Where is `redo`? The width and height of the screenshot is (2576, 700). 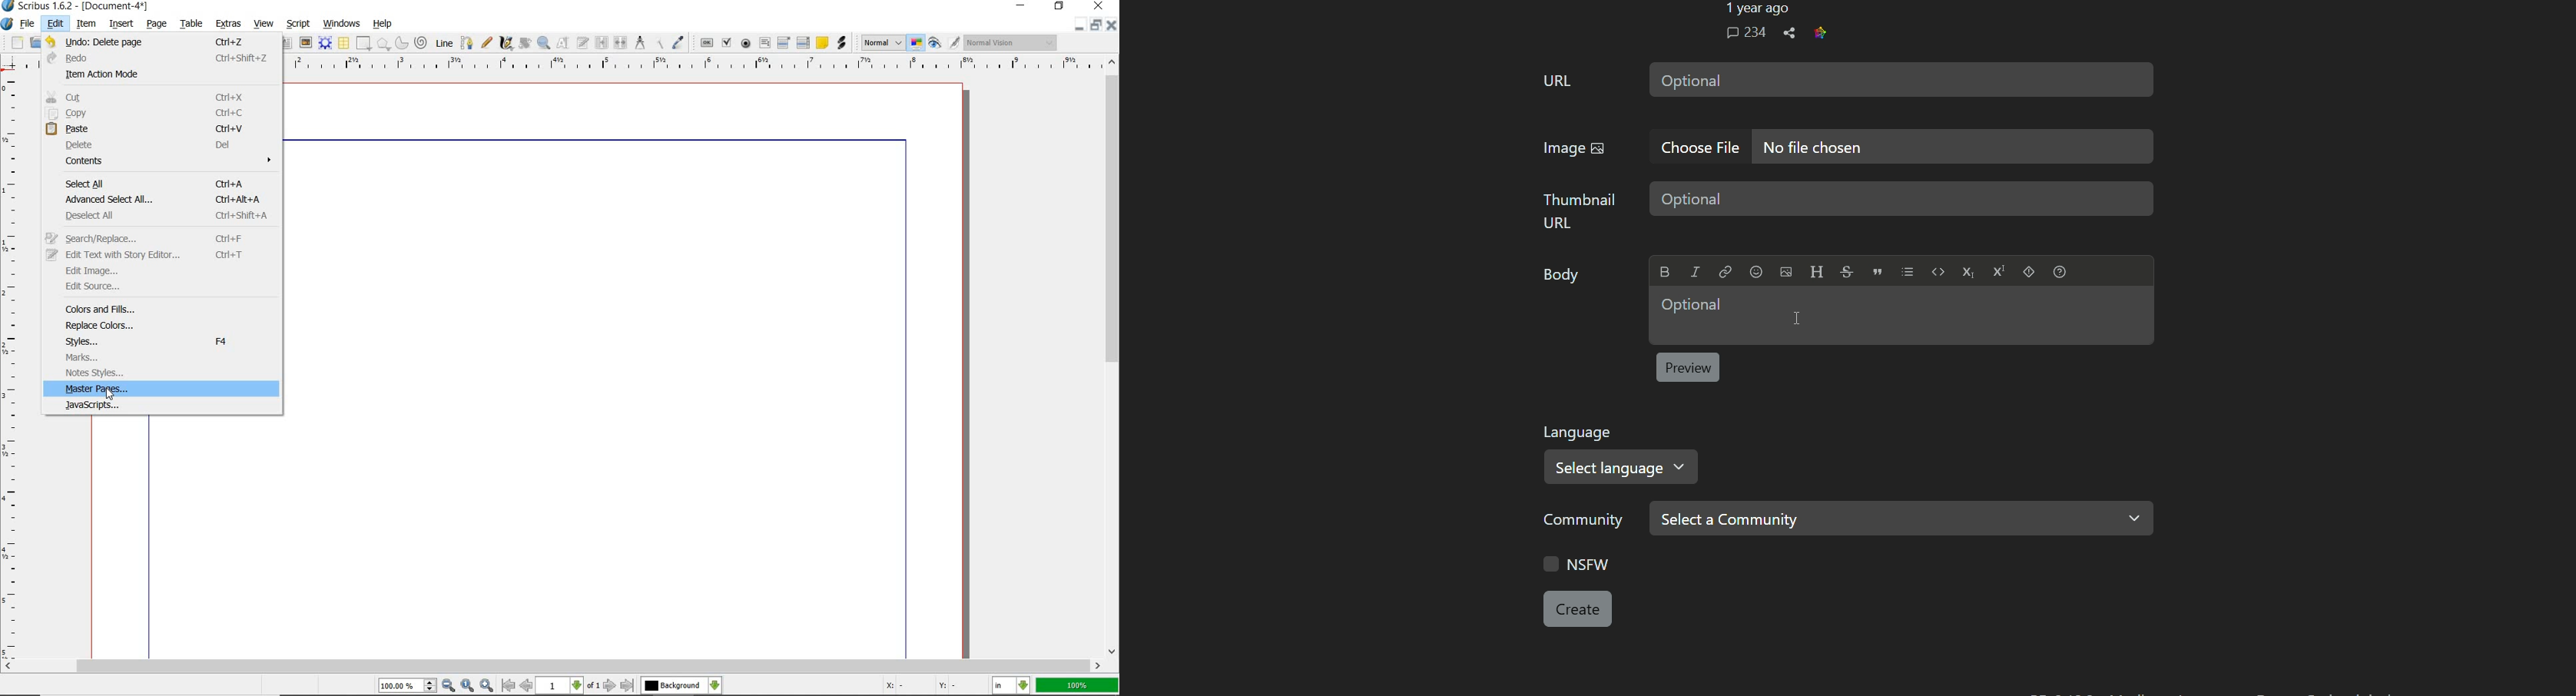 redo is located at coordinates (163, 57).